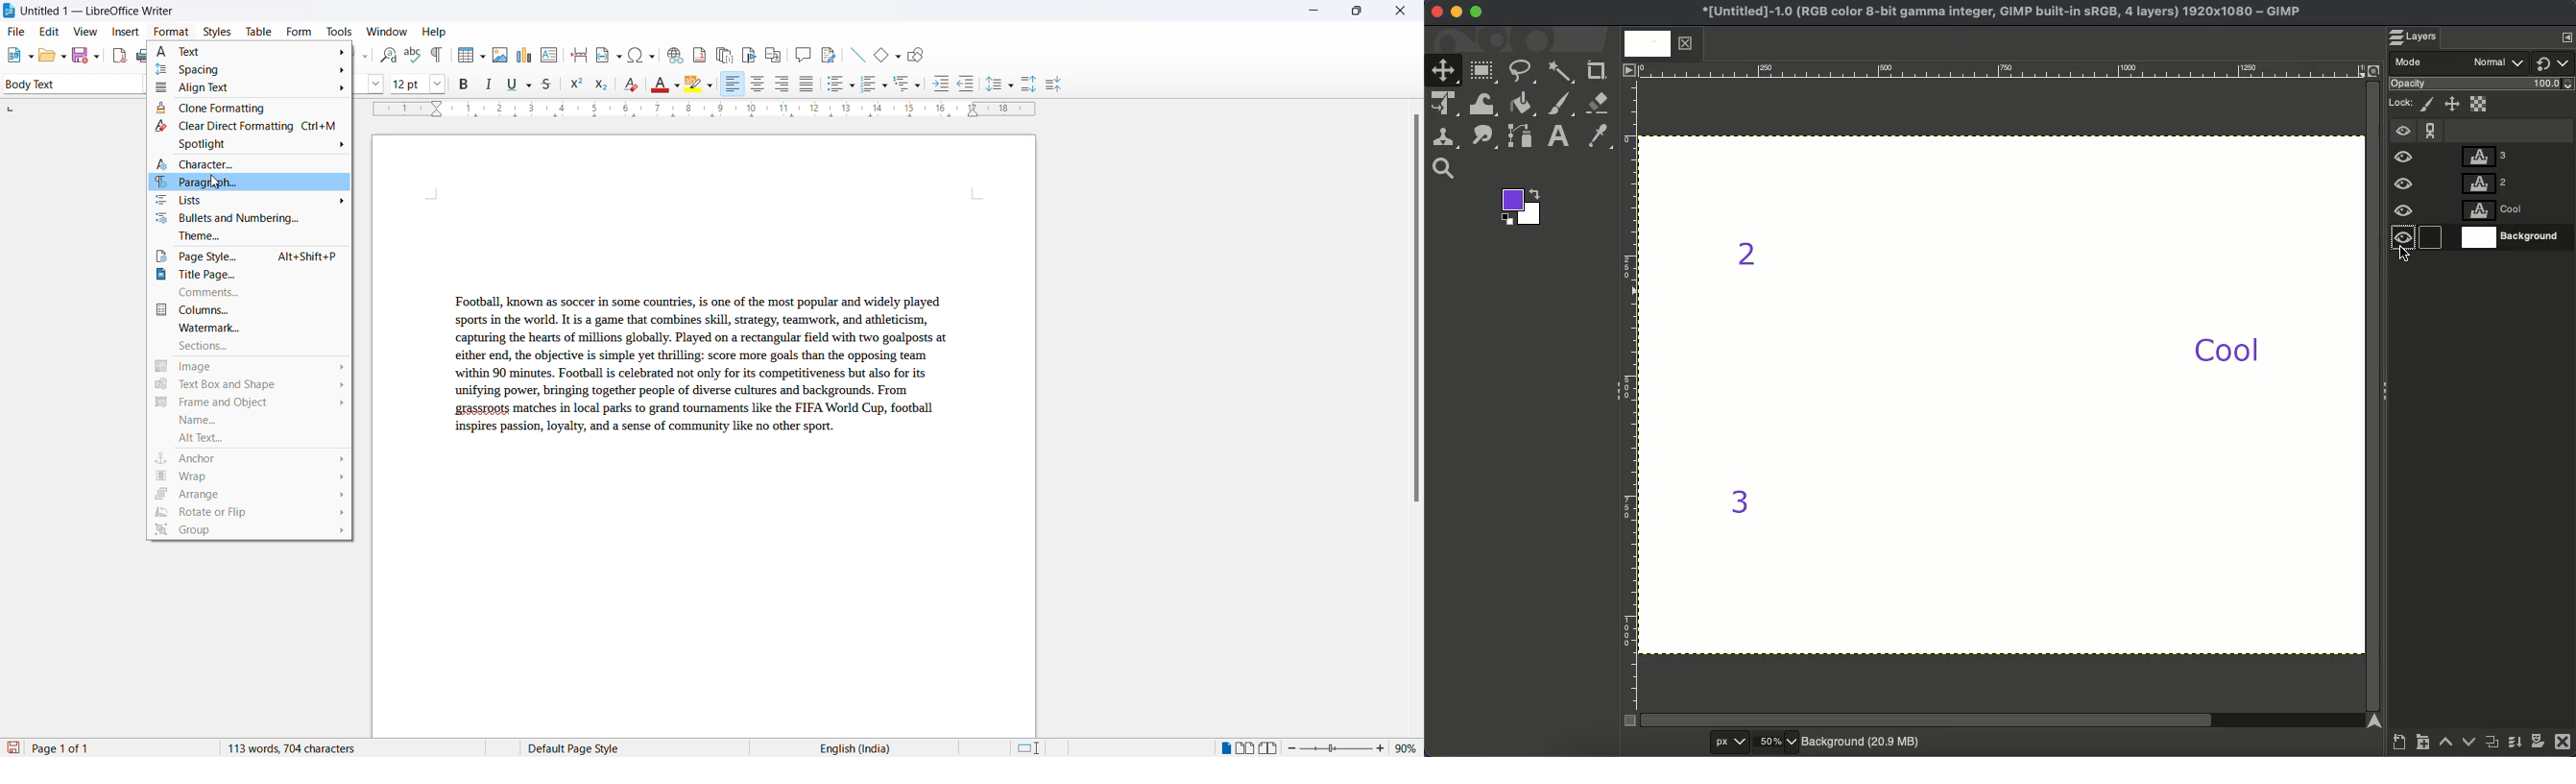  I want to click on total page and current page, so click(74, 749).